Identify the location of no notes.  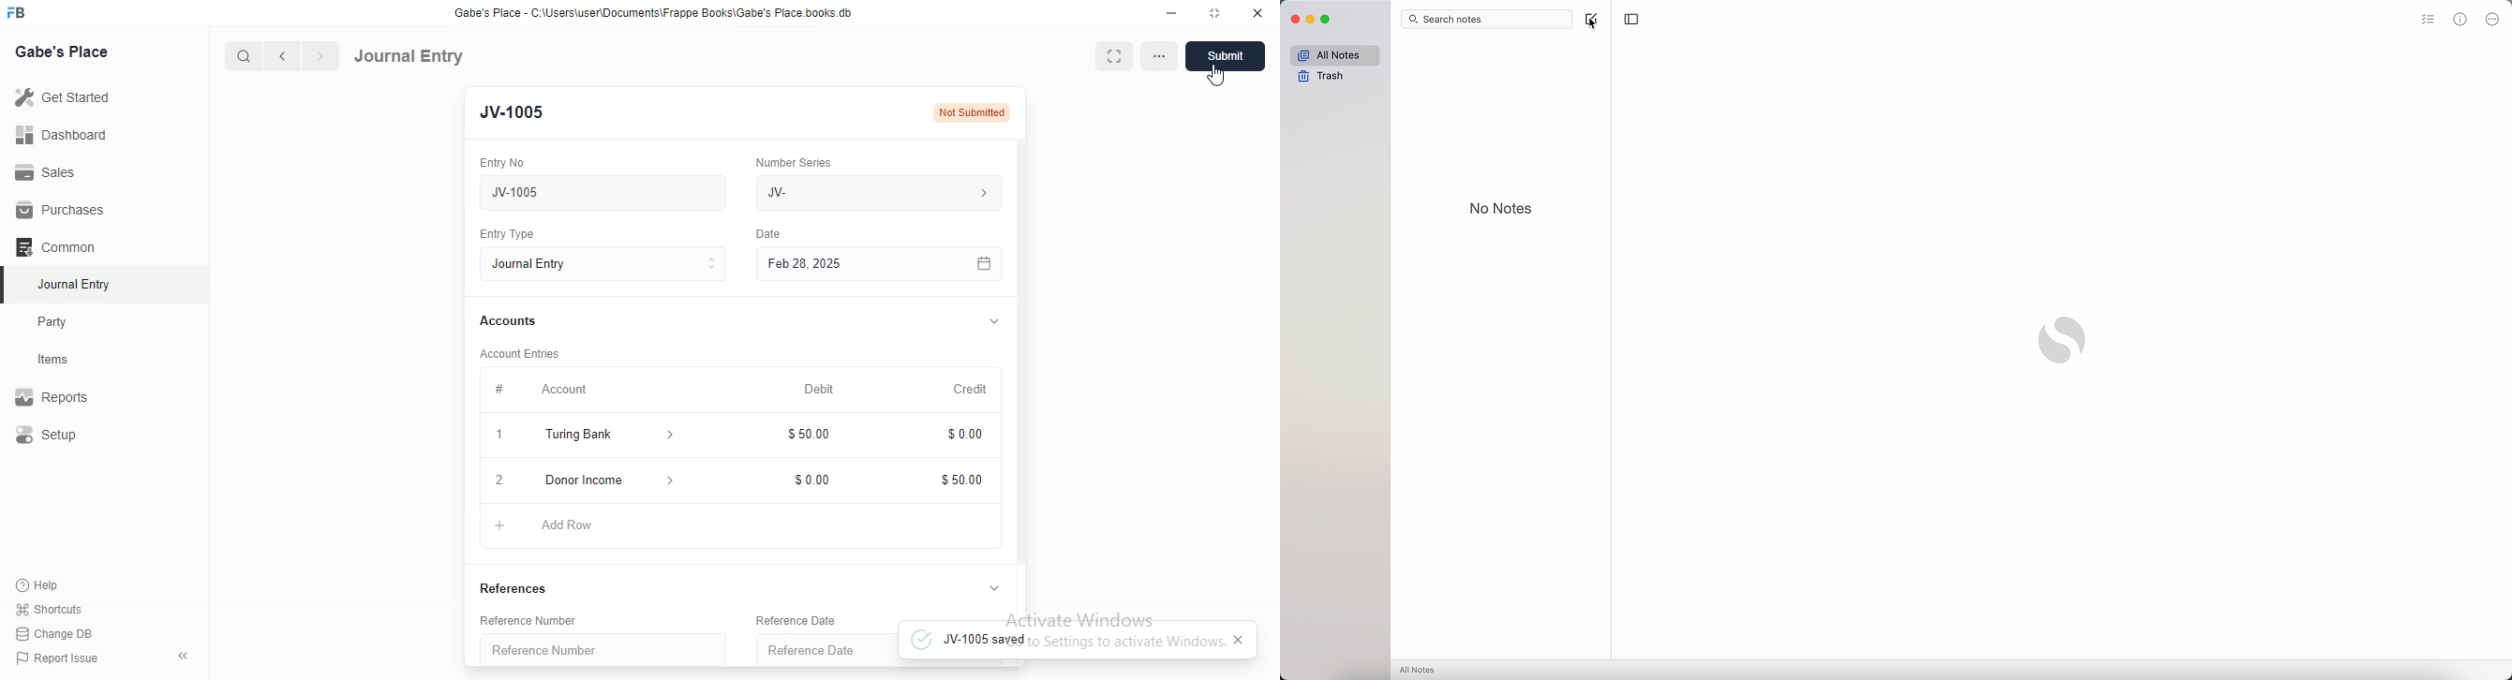
(1501, 208).